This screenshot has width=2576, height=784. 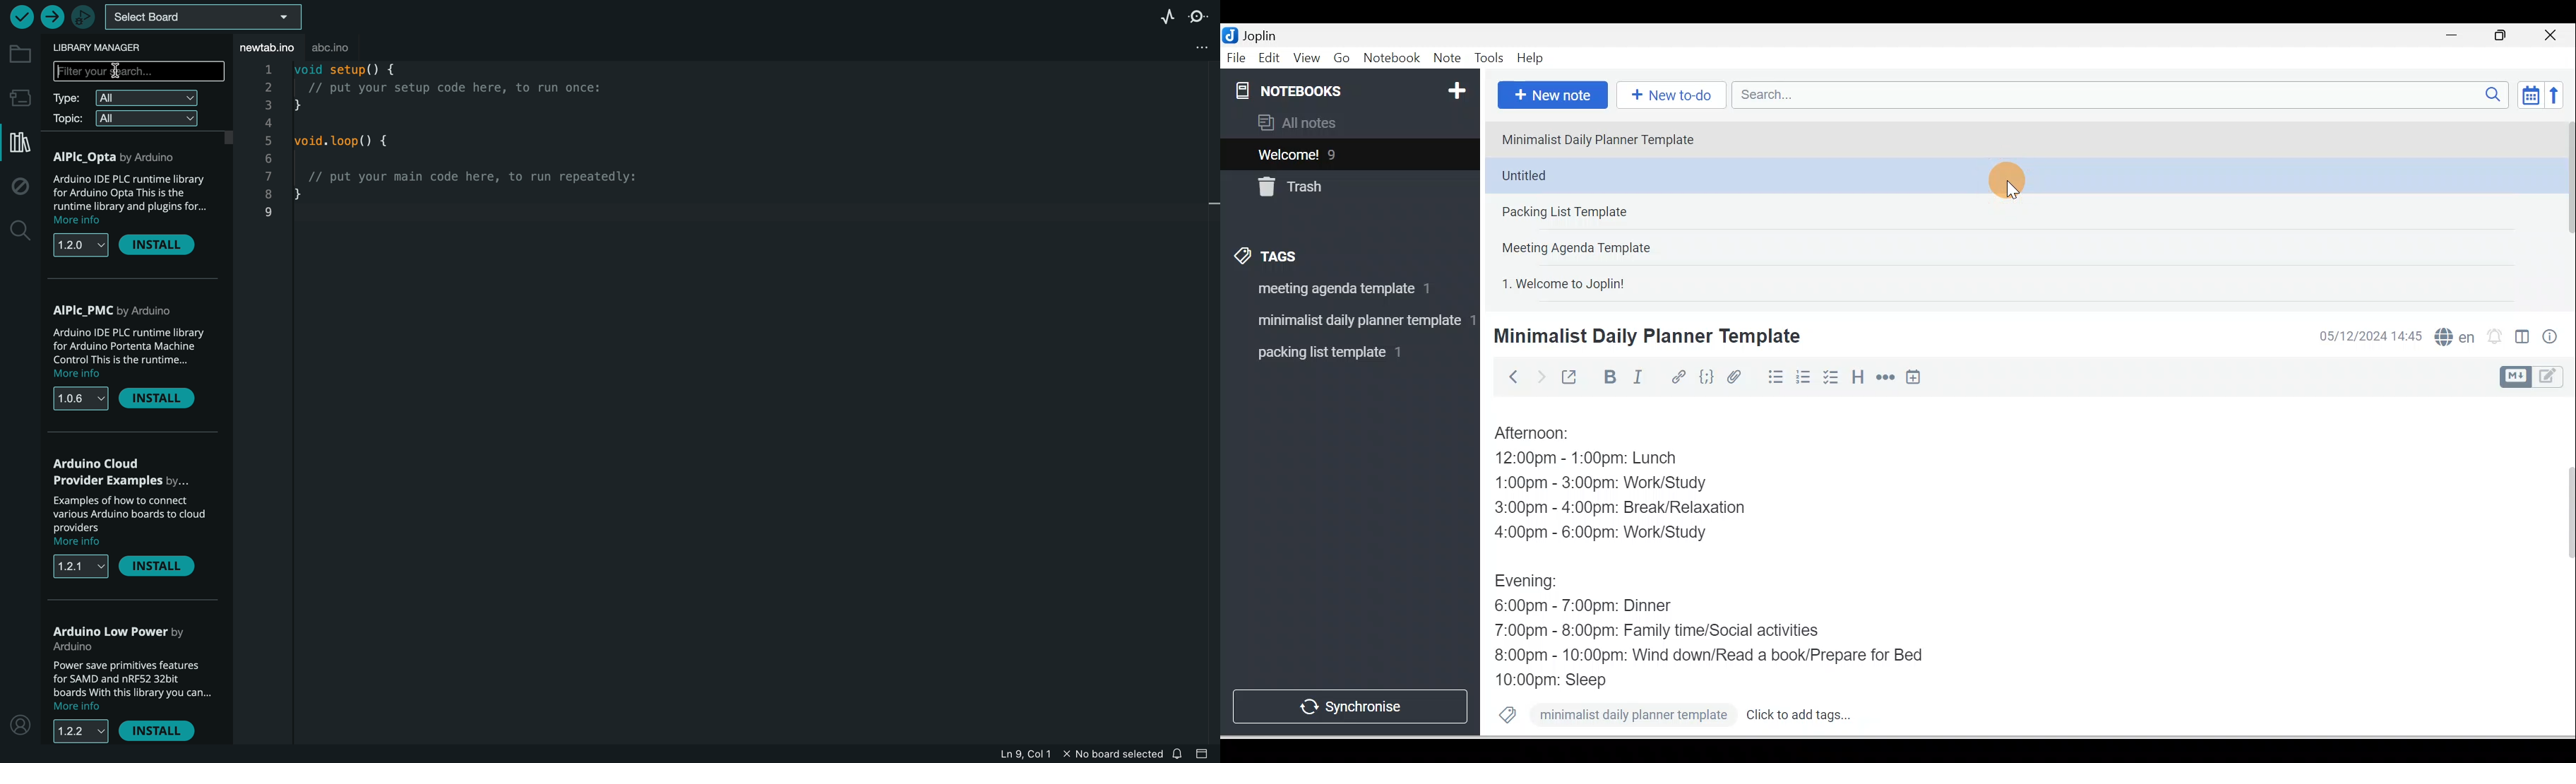 What do you see at coordinates (1608, 138) in the screenshot?
I see `Note 1` at bounding box center [1608, 138].